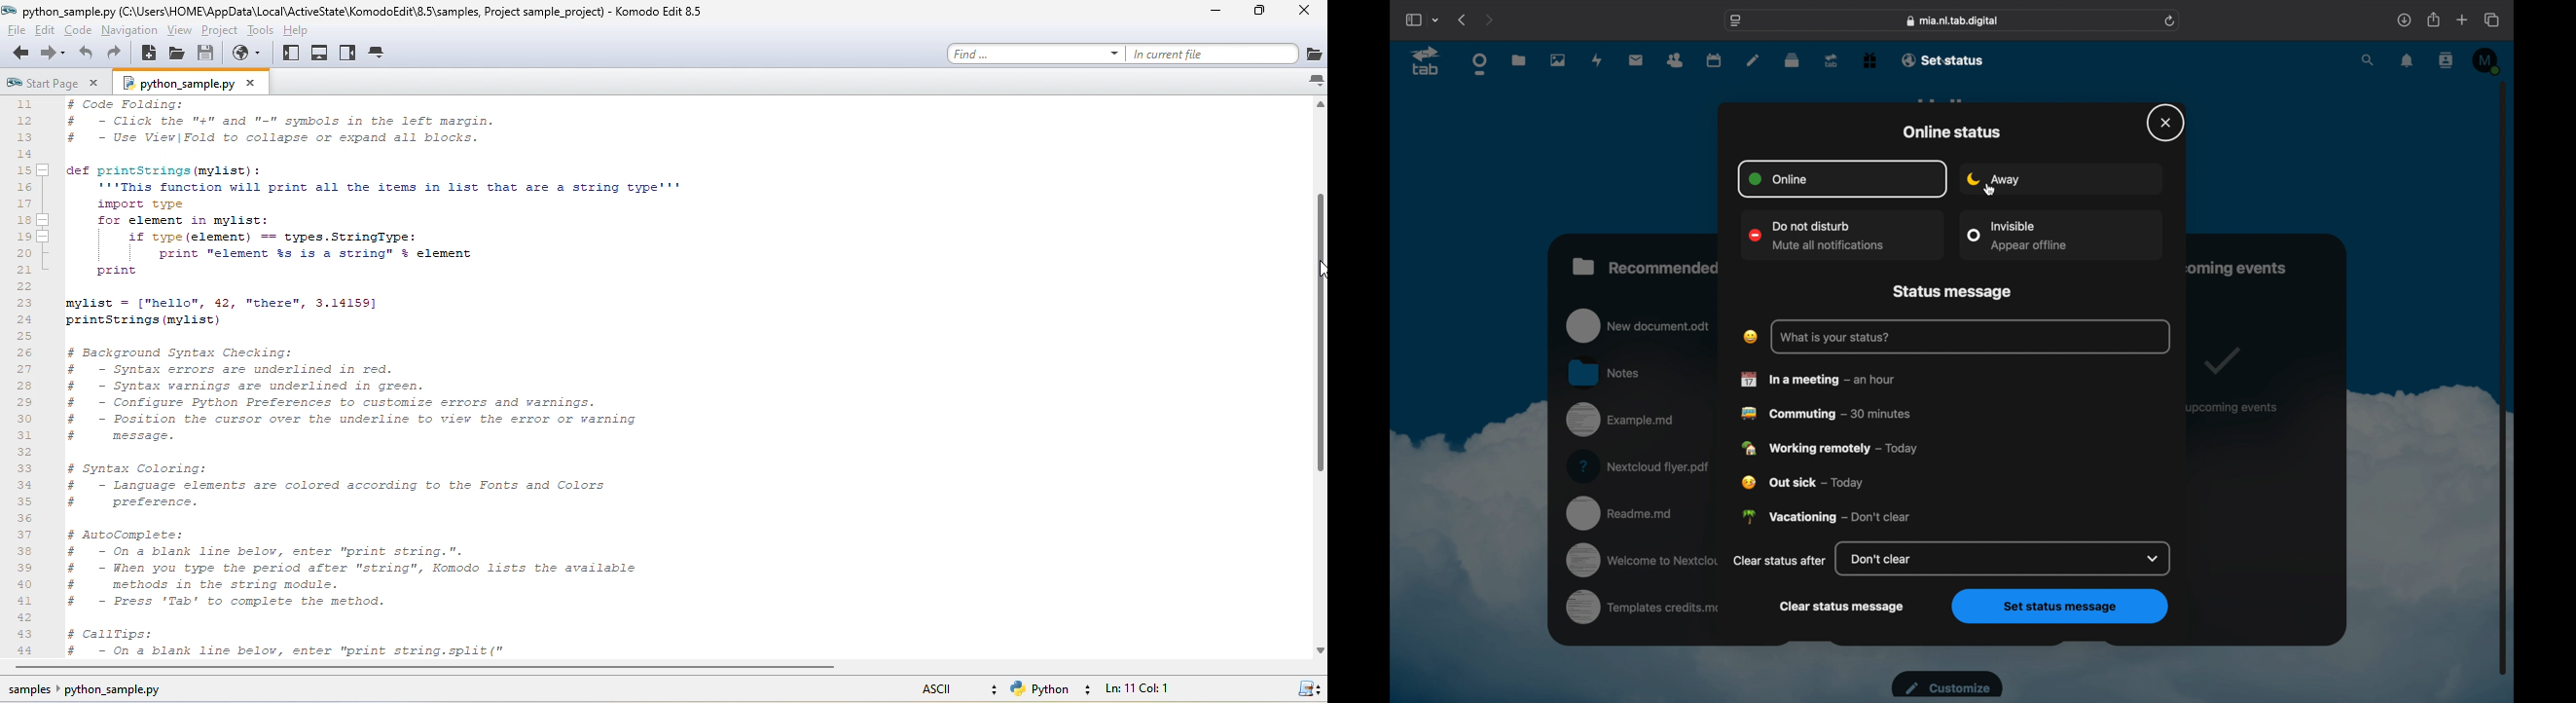 This screenshot has width=2576, height=728. Describe the element at coordinates (1753, 61) in the screenshot. I see `notes` at that location.